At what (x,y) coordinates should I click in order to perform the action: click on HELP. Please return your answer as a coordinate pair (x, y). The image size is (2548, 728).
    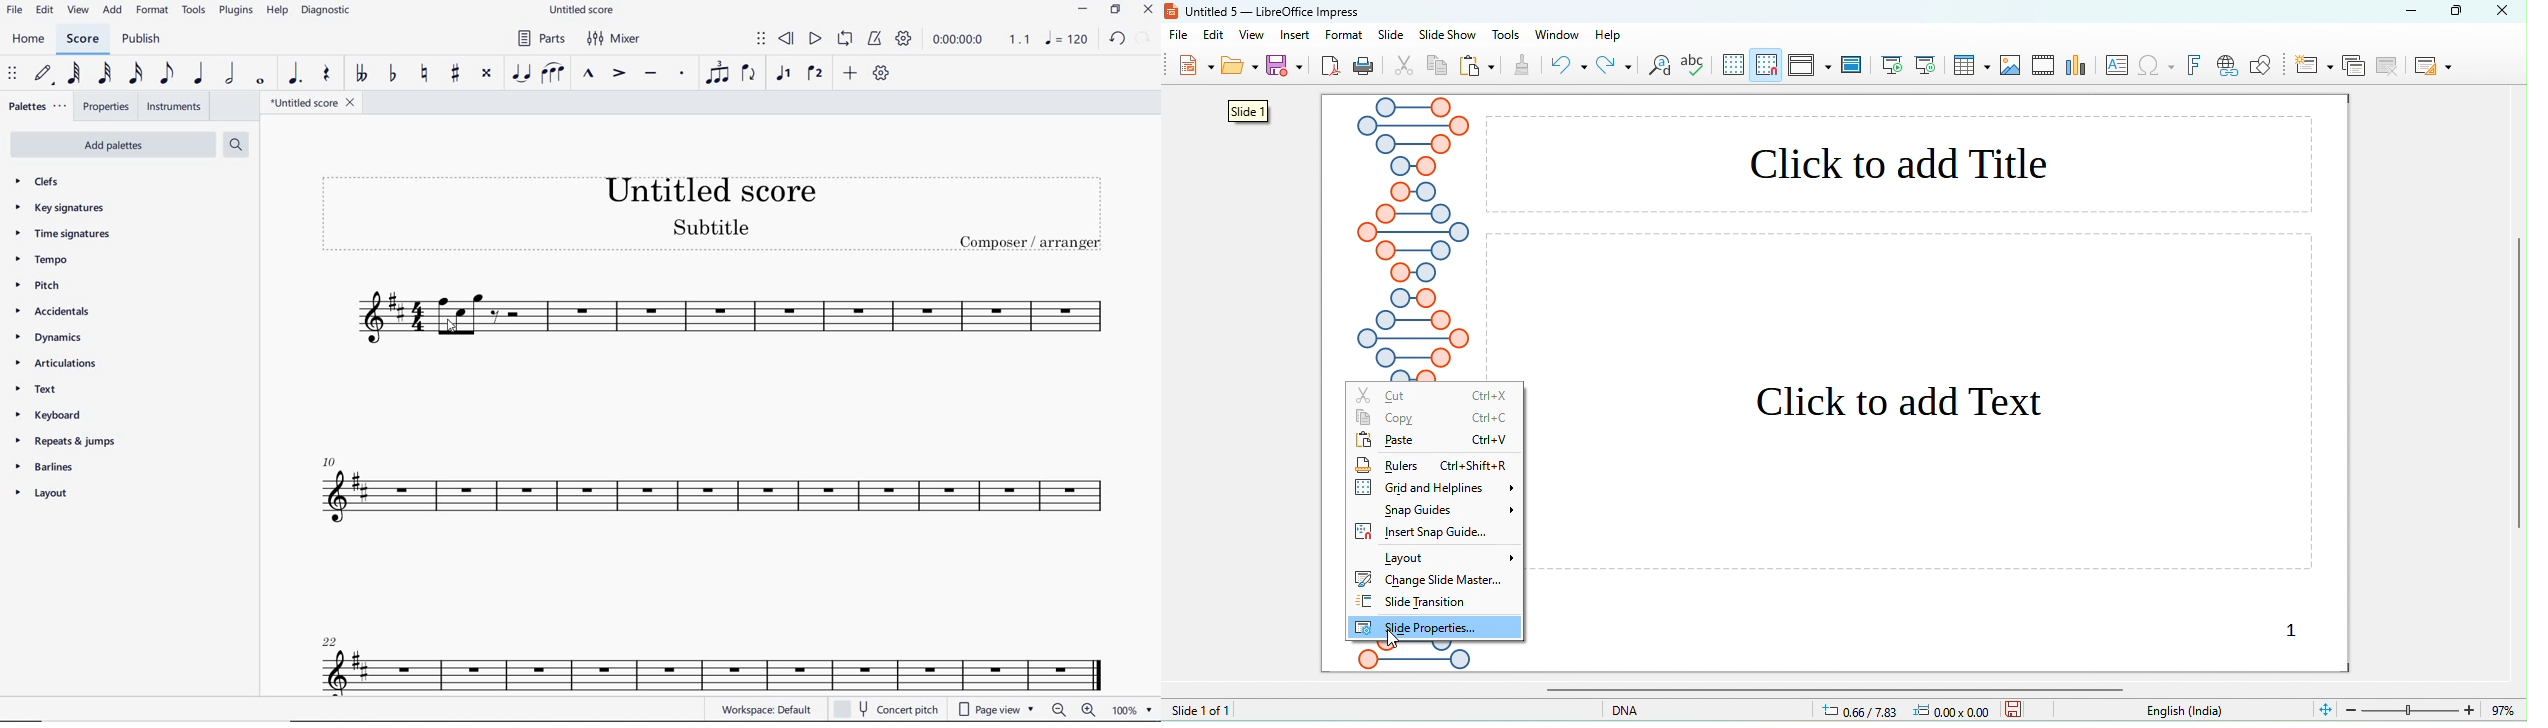
    Looking at the image, I should click on (277, 12).